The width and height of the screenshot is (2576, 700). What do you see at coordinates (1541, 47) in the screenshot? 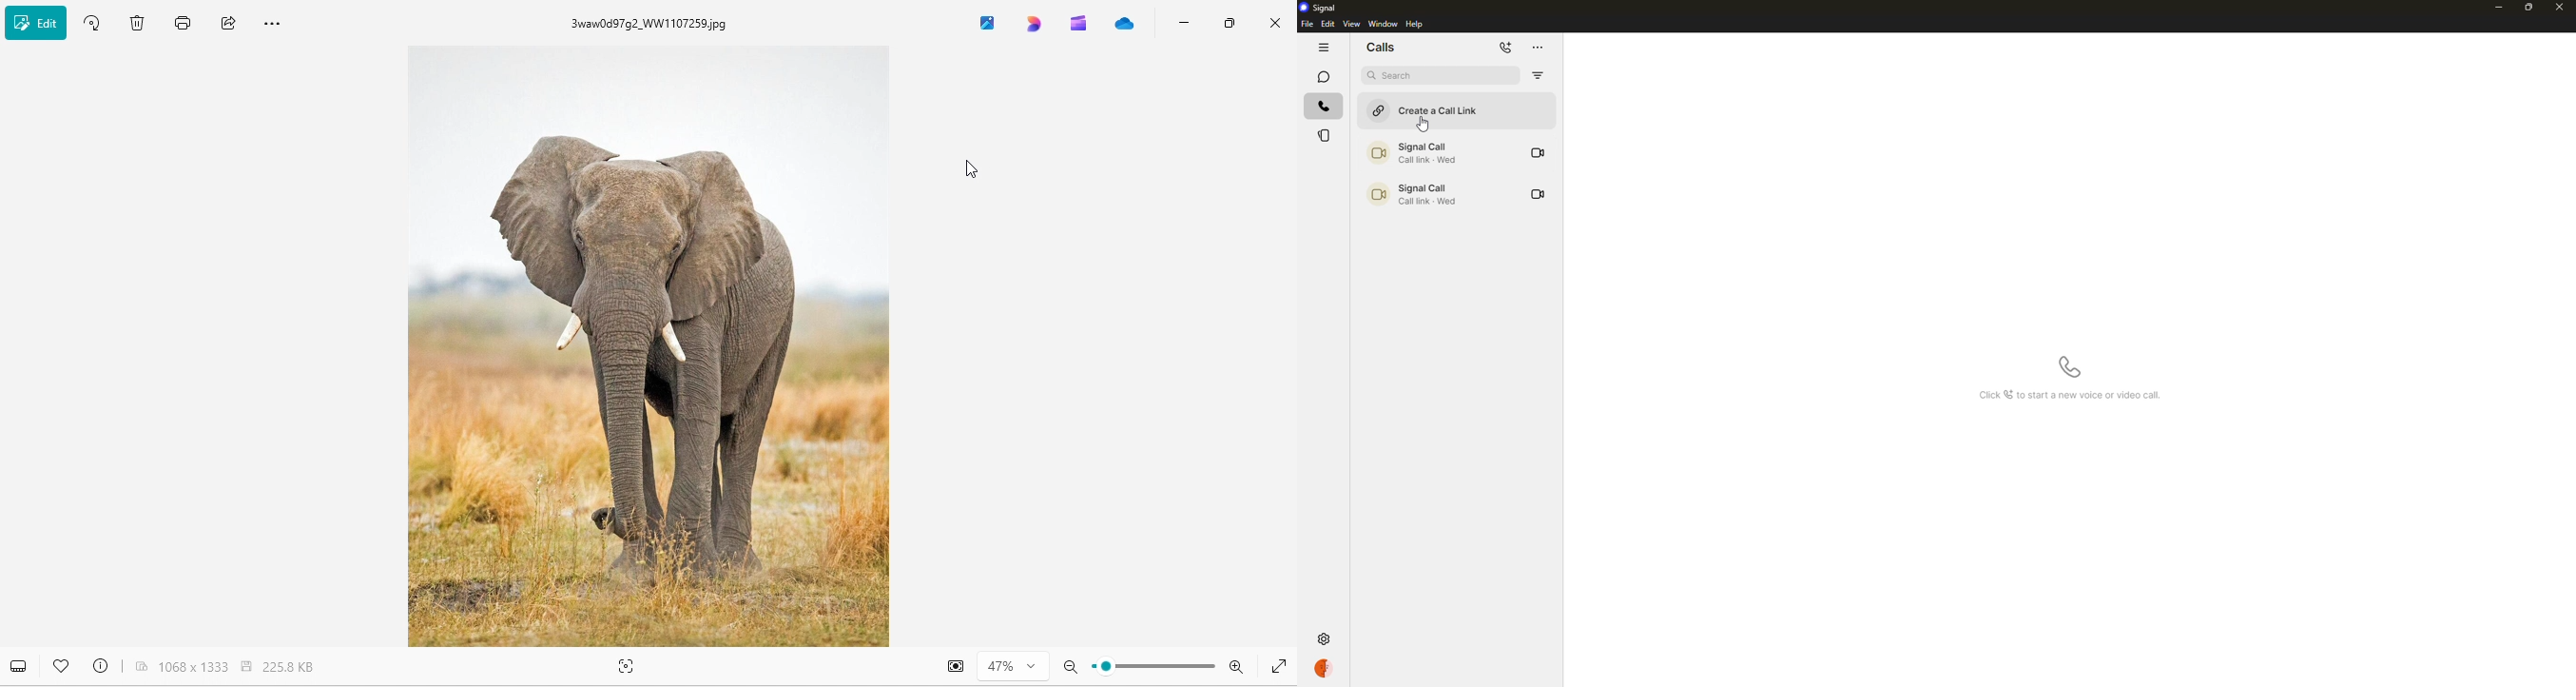
I see `more` at bounding box center [1541, 47].